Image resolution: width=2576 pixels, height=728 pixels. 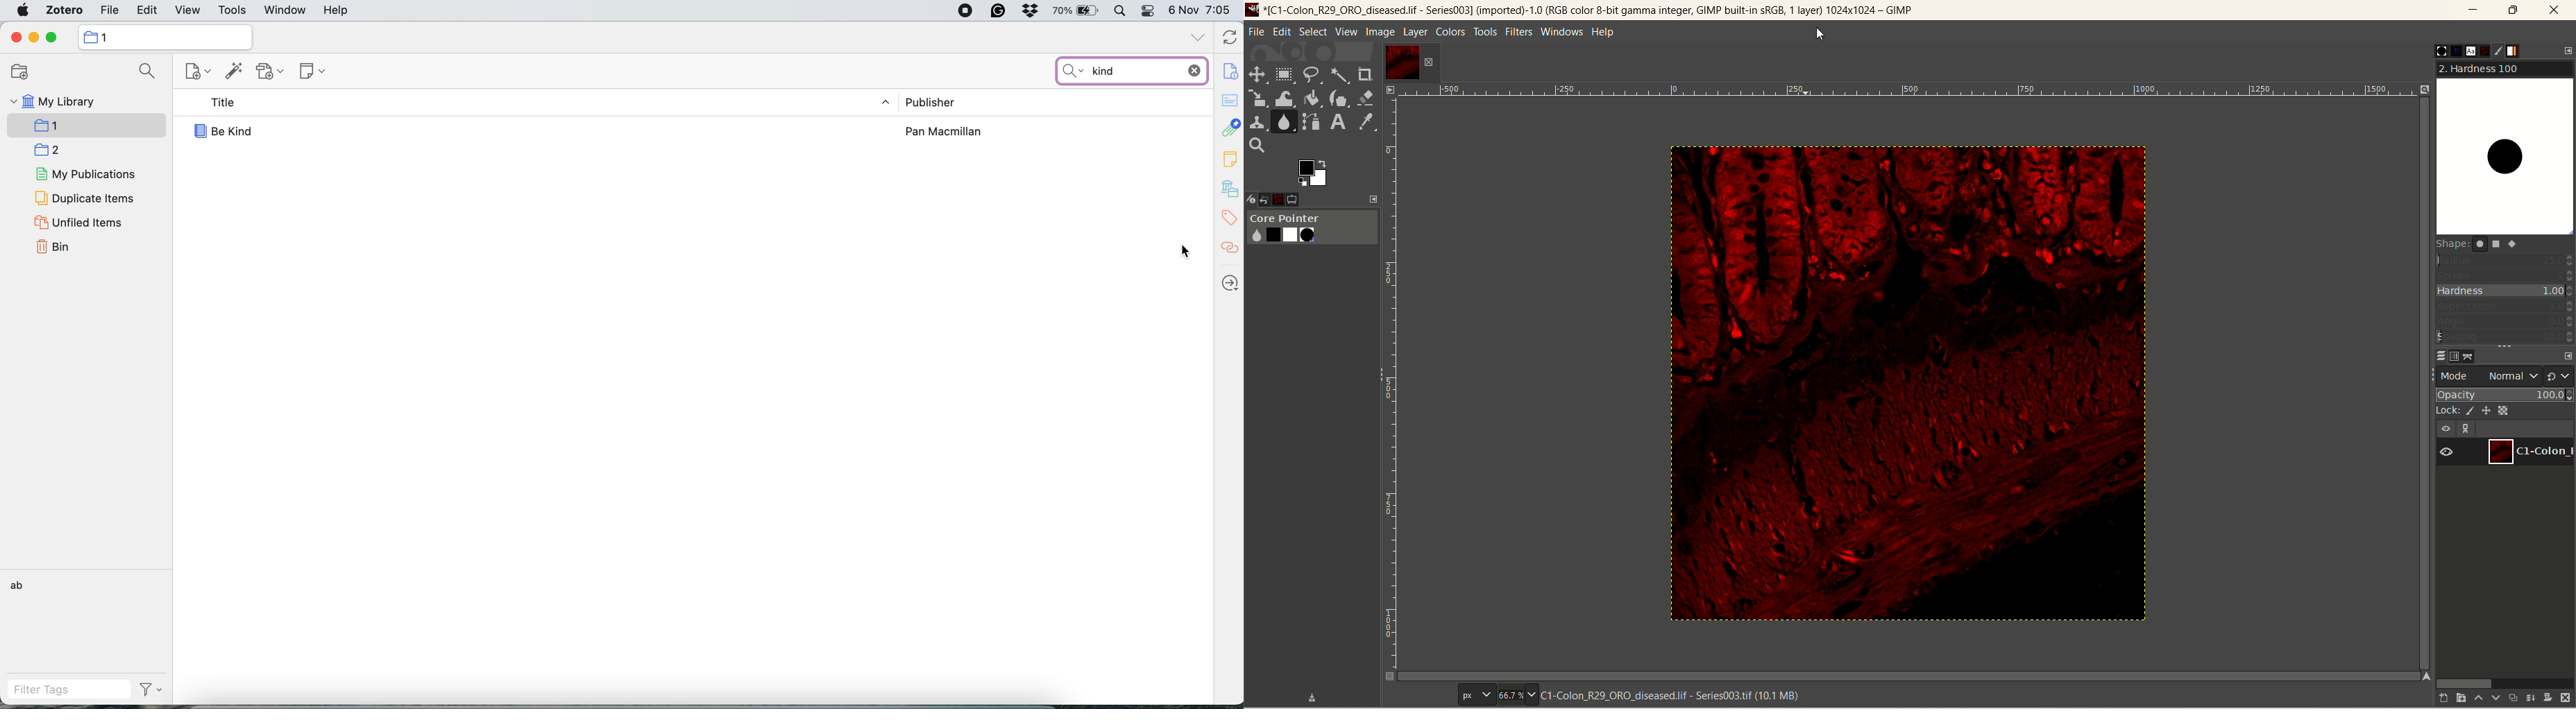 What do you see at coordinates (2471, 356) in the screenshot?
I see `path` at bounding box center [2471, 356].